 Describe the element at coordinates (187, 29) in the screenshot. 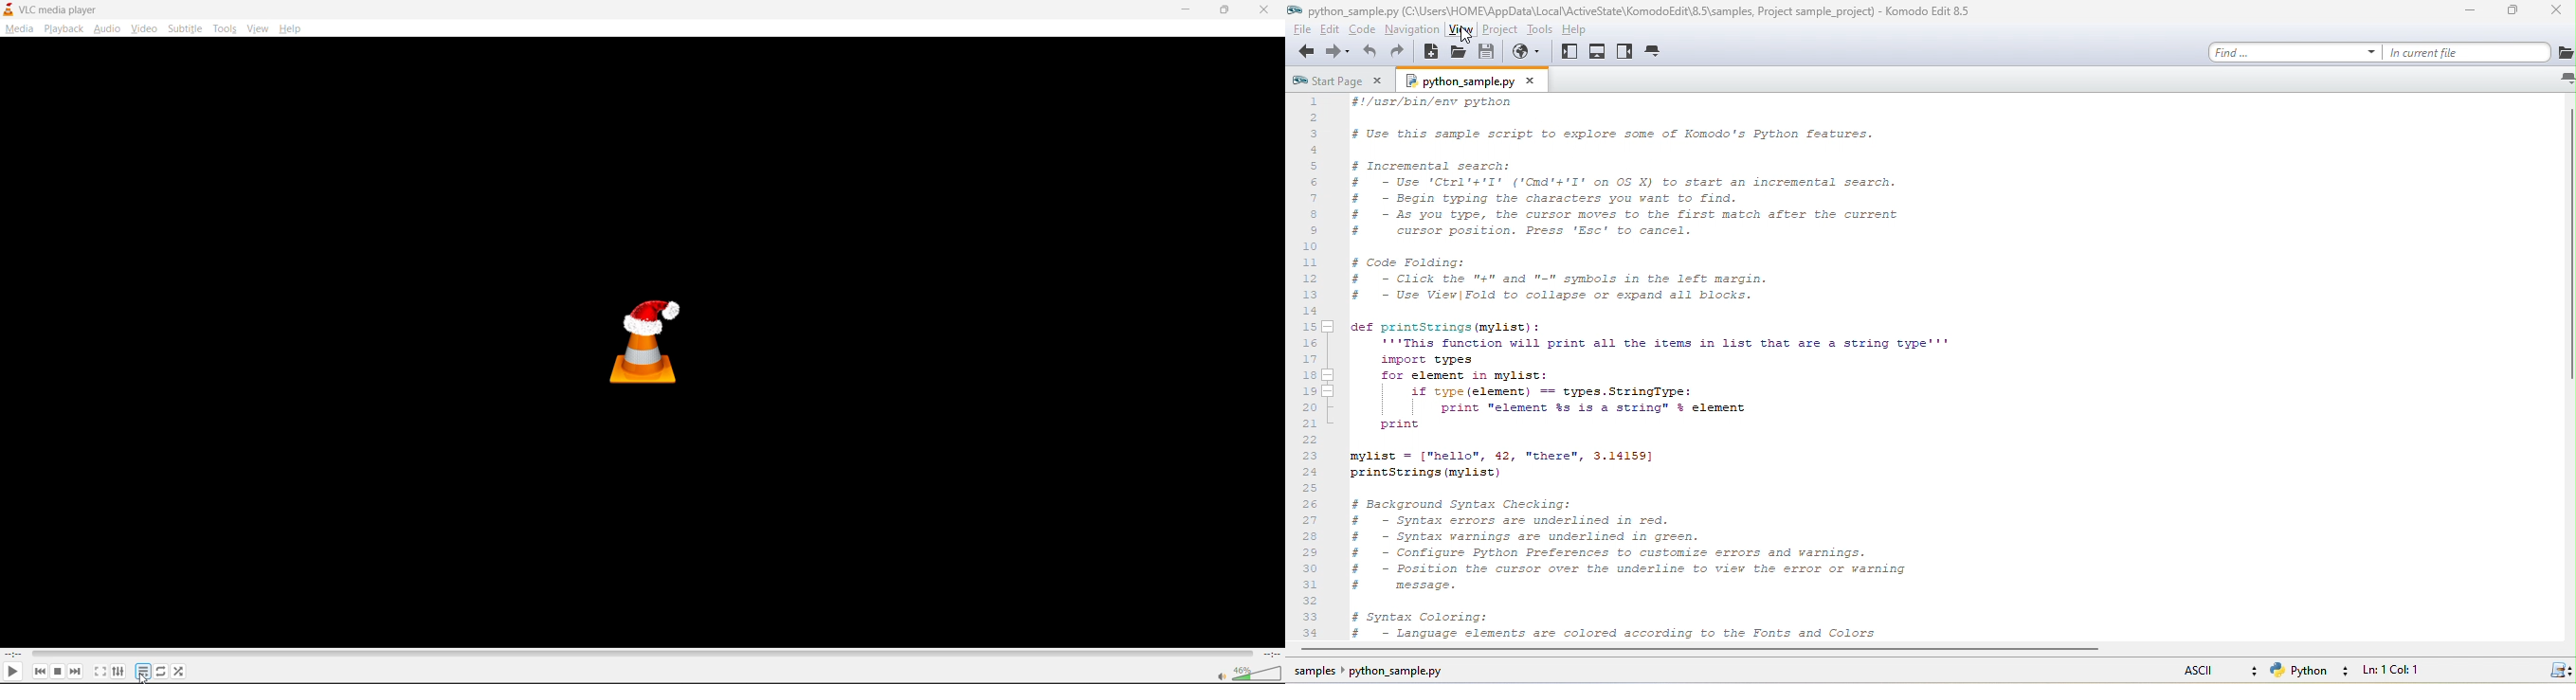

I see `subtitle` at that location.